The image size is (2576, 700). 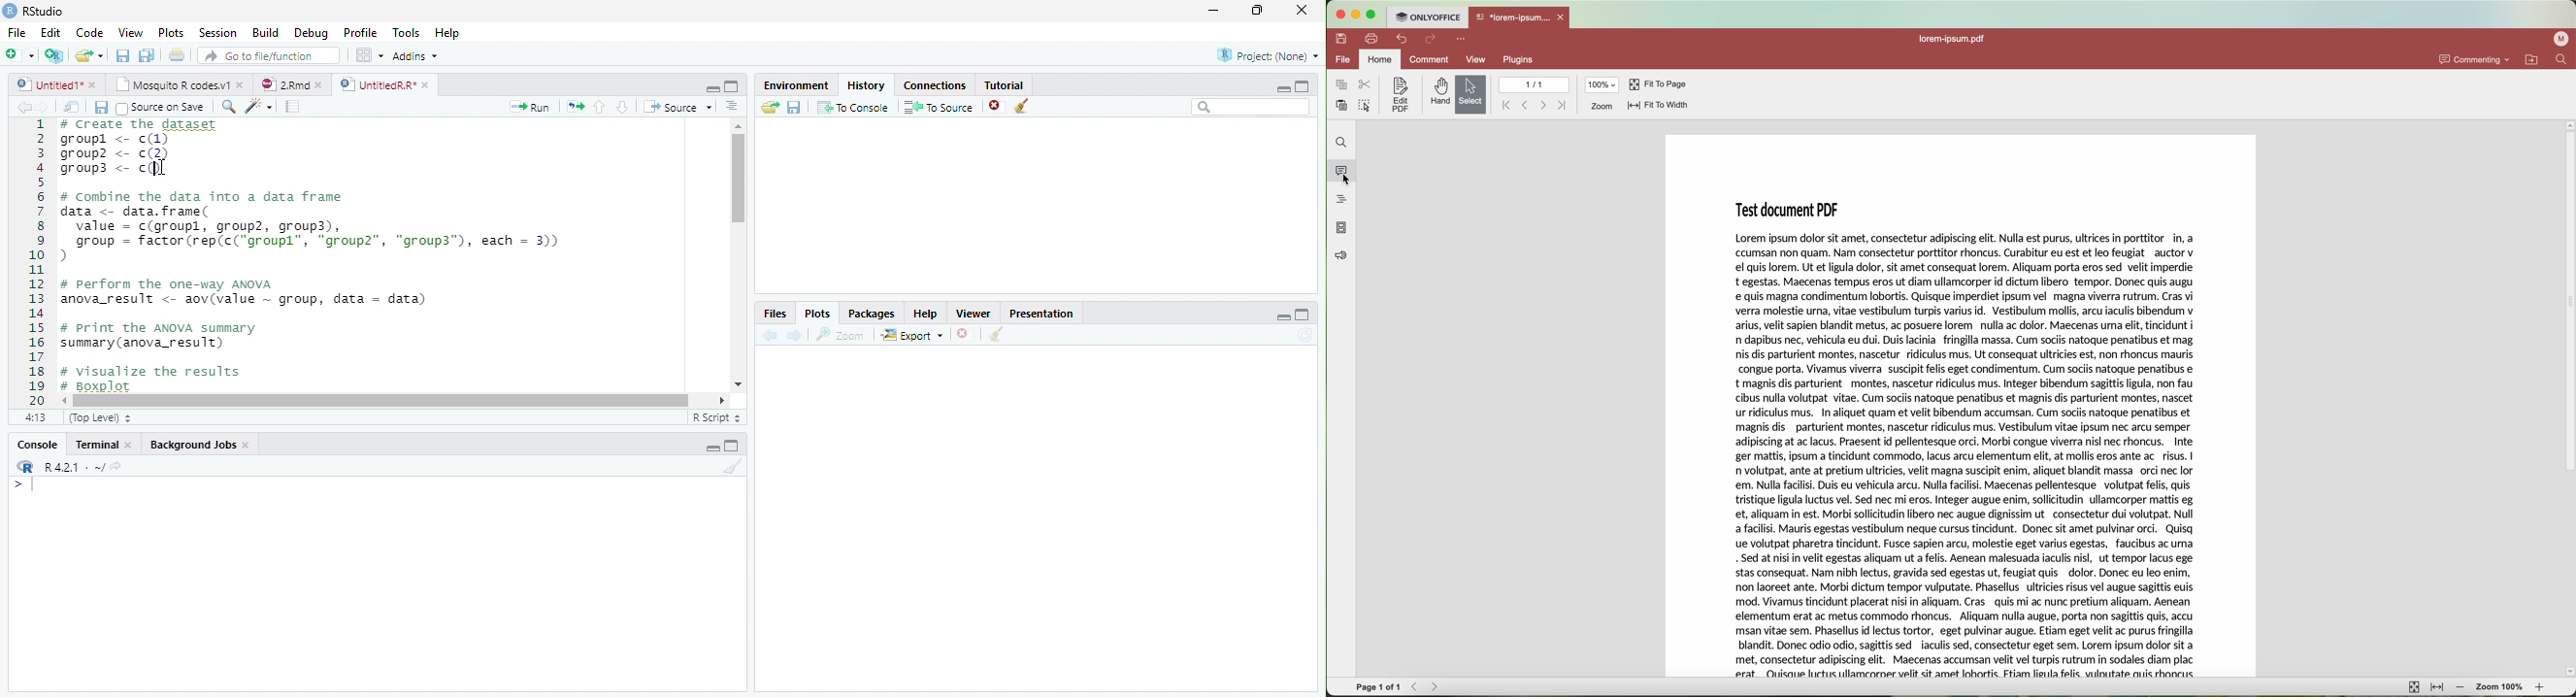 What do you see at coordinates (1006, 83) in the screenshot?
I see `Tutorial` at bounding box center [1006, 83].